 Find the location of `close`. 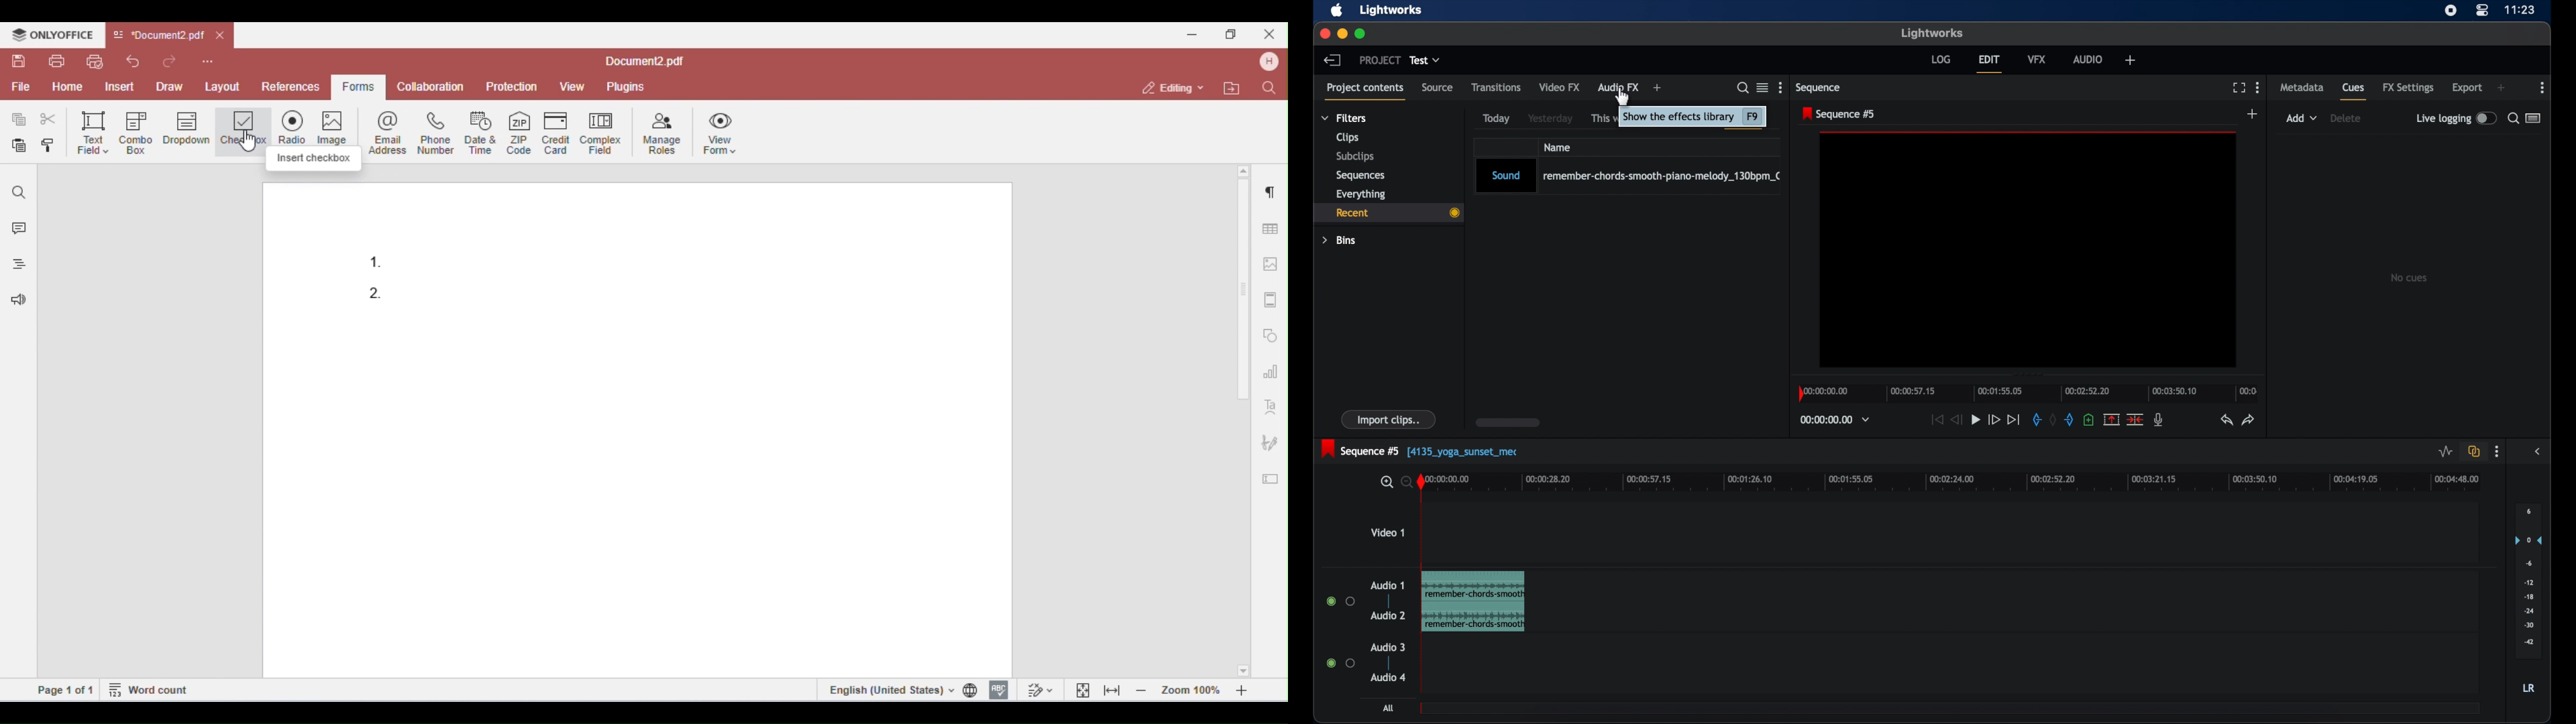

close is located at coordinates (1324, 34).